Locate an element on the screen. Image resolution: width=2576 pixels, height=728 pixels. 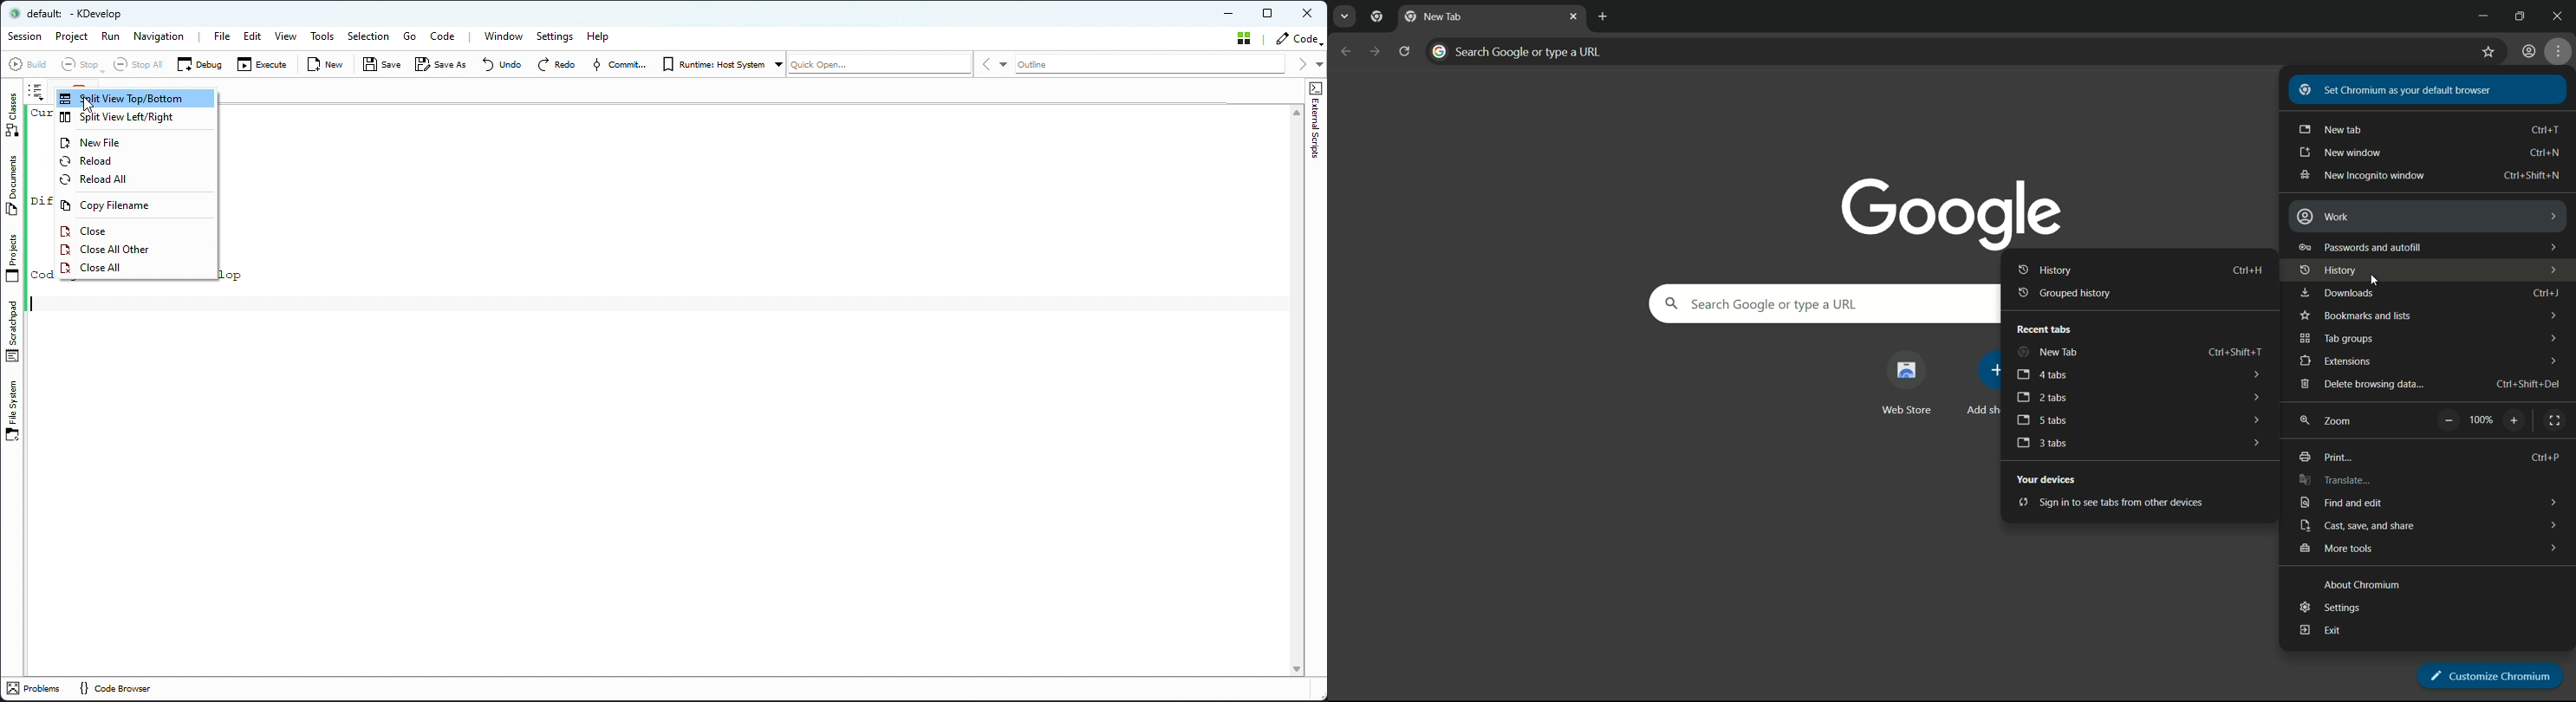
dropdown arrows is located at coordinates (2551, 214).